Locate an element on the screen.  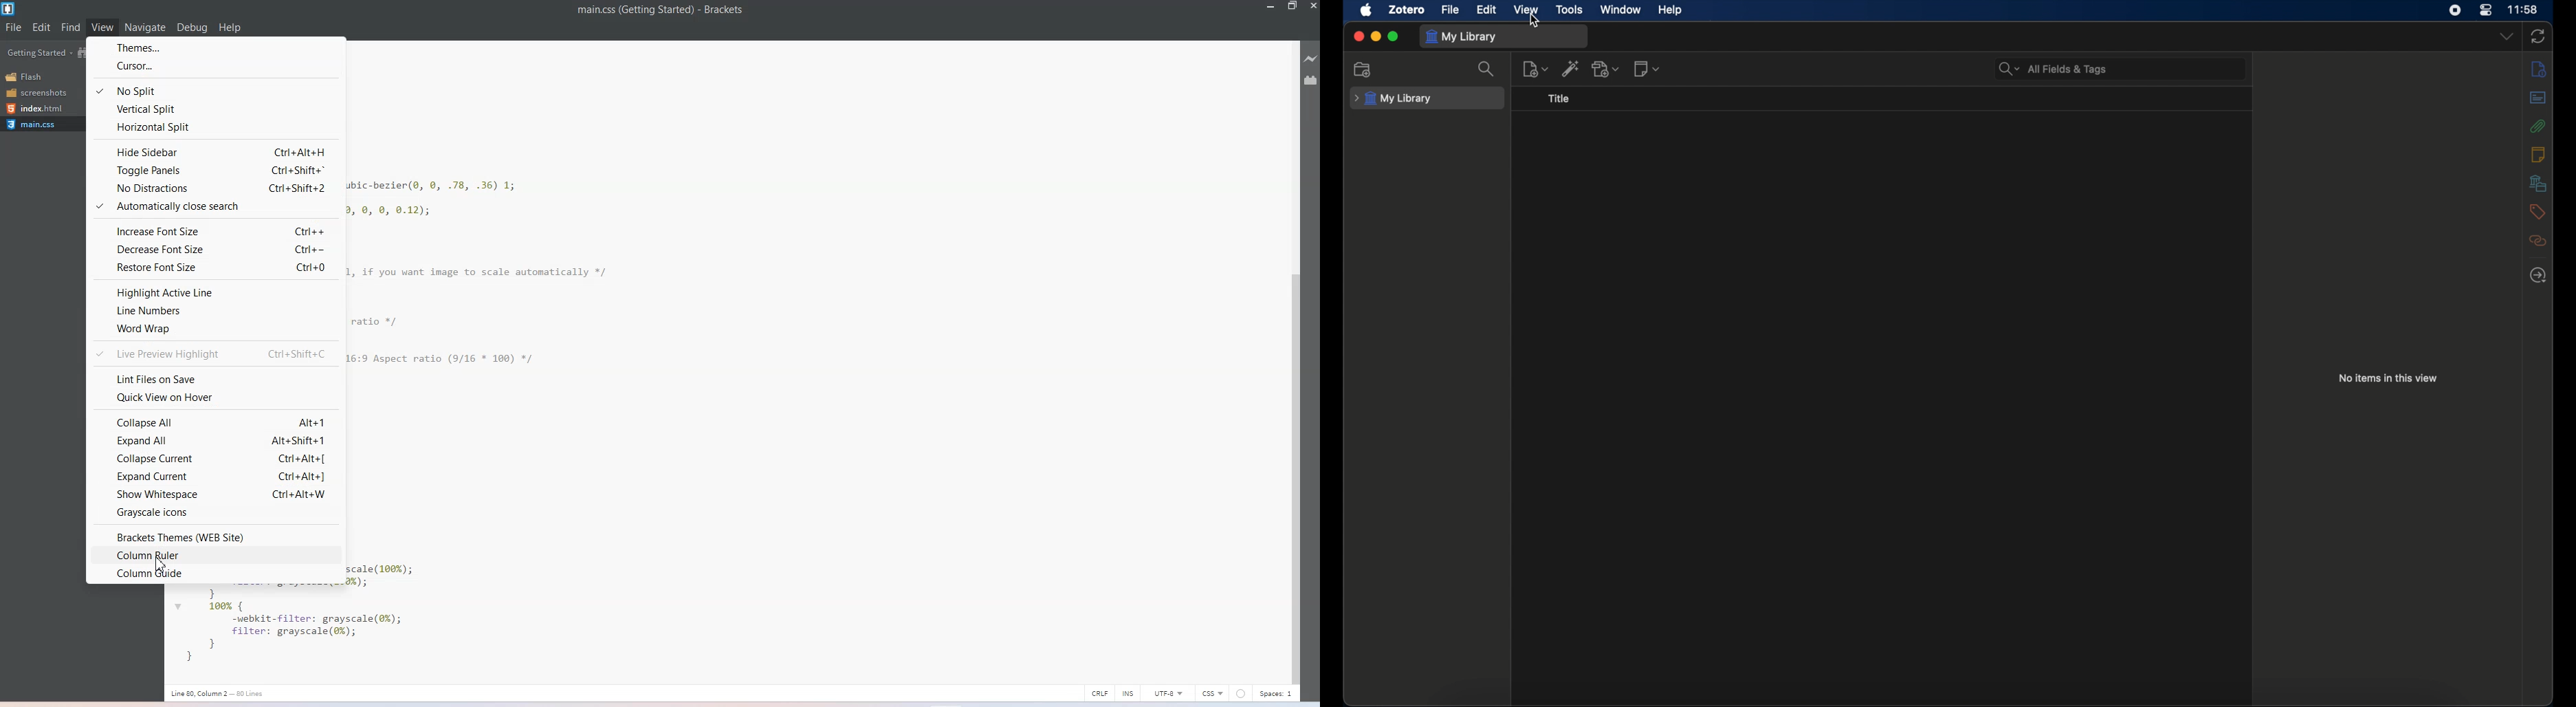
dropdown is located at coordinates (2507, 36).